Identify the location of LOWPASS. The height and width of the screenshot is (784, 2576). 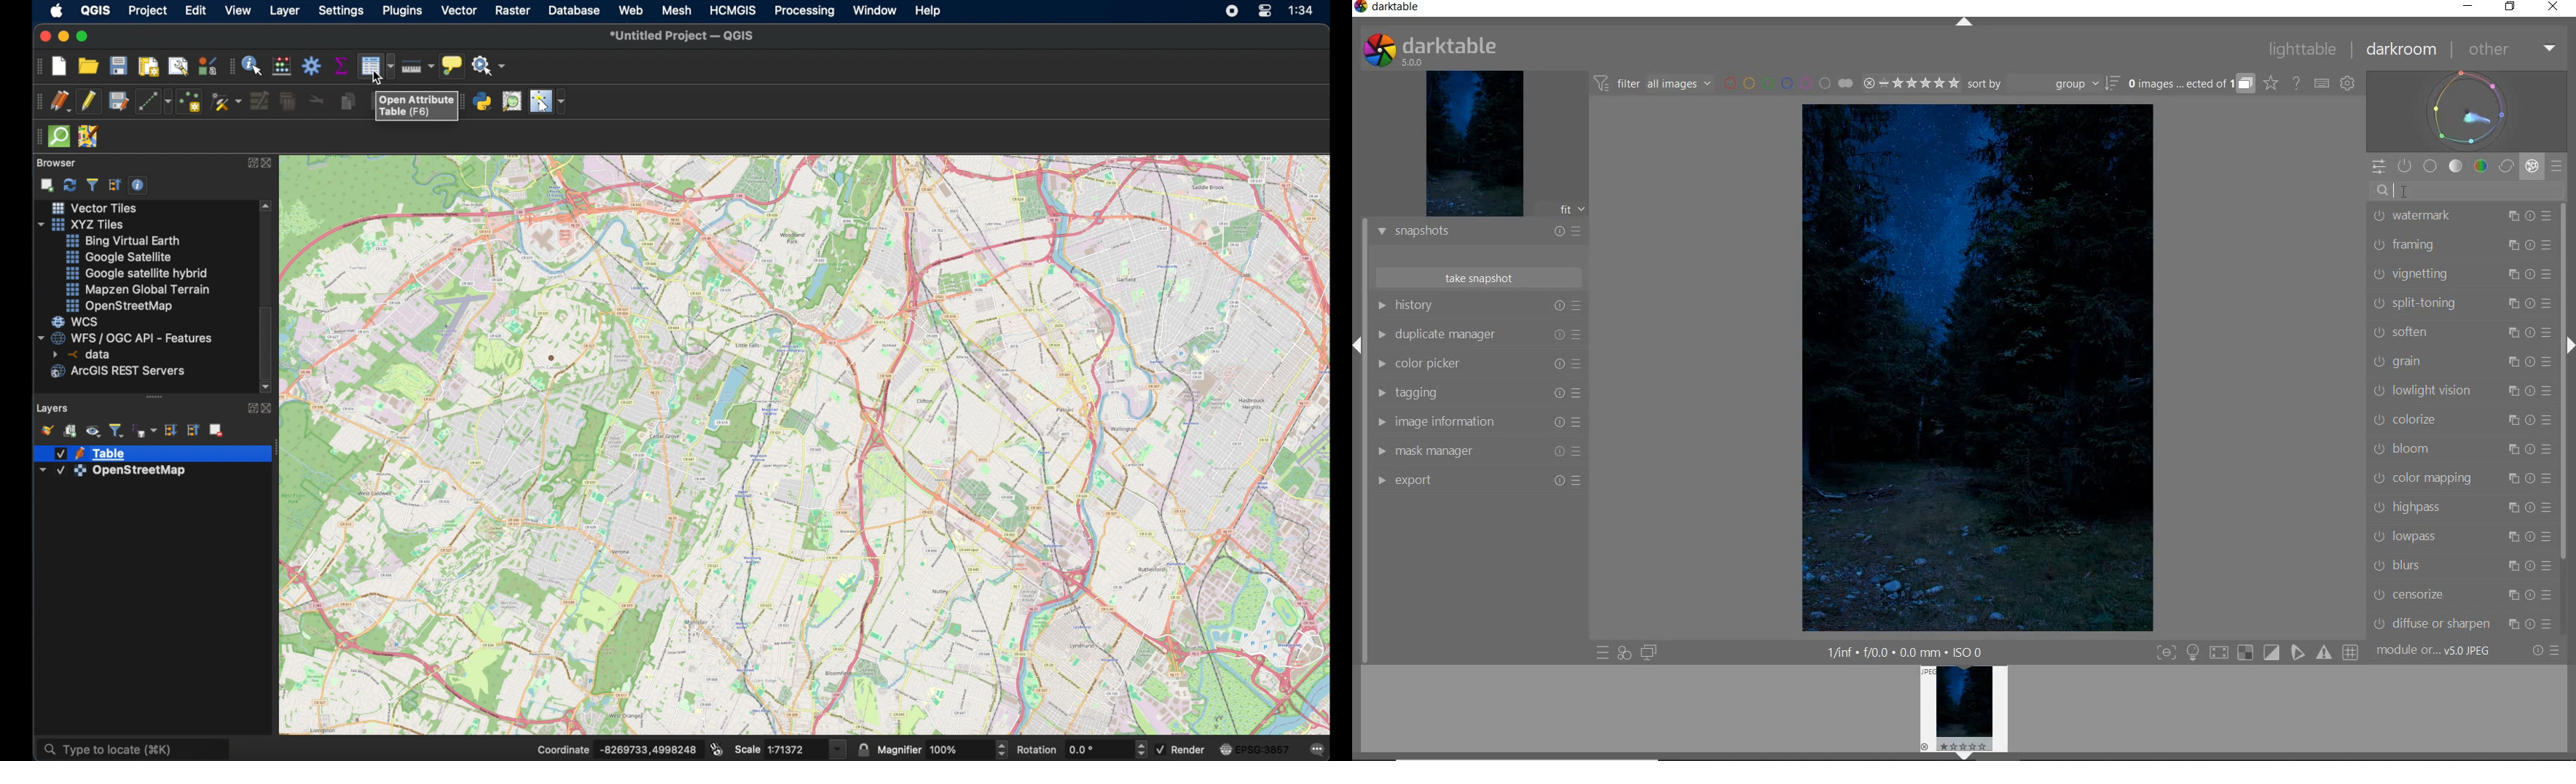
(2459, 537).